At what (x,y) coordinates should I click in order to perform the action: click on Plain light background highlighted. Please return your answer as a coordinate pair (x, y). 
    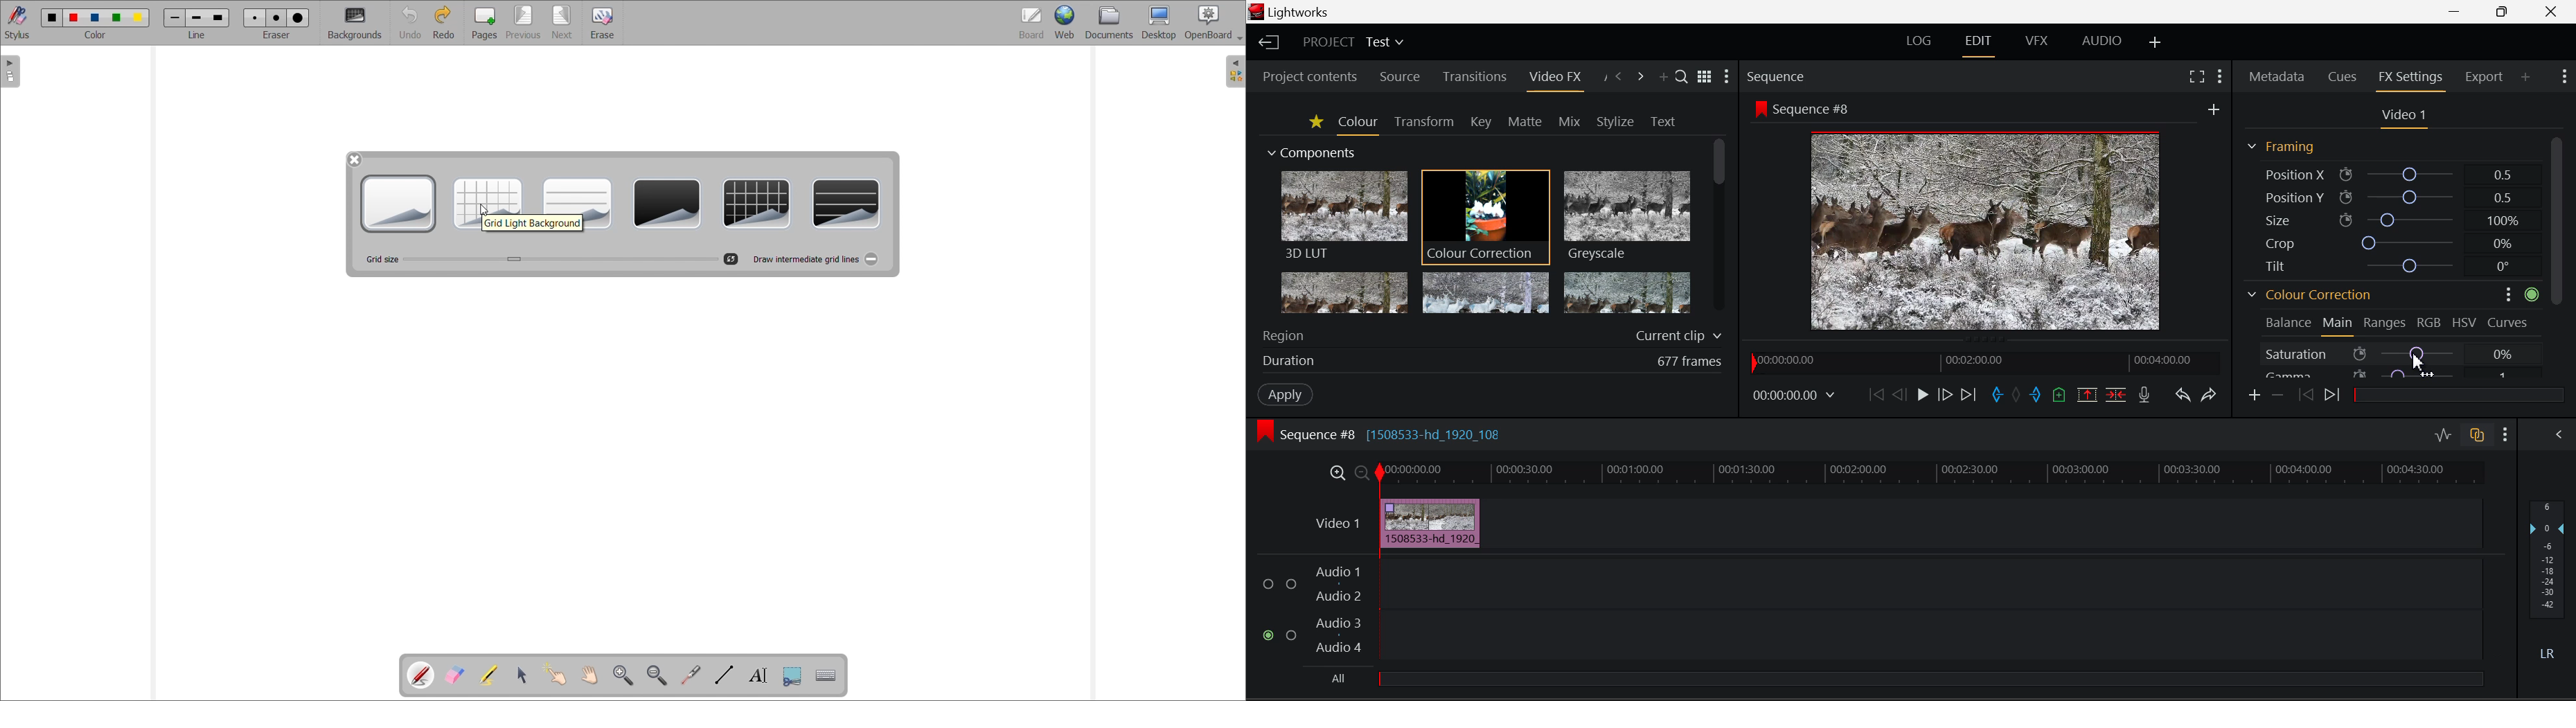
    Looking at the image, I should click on (399, 204).